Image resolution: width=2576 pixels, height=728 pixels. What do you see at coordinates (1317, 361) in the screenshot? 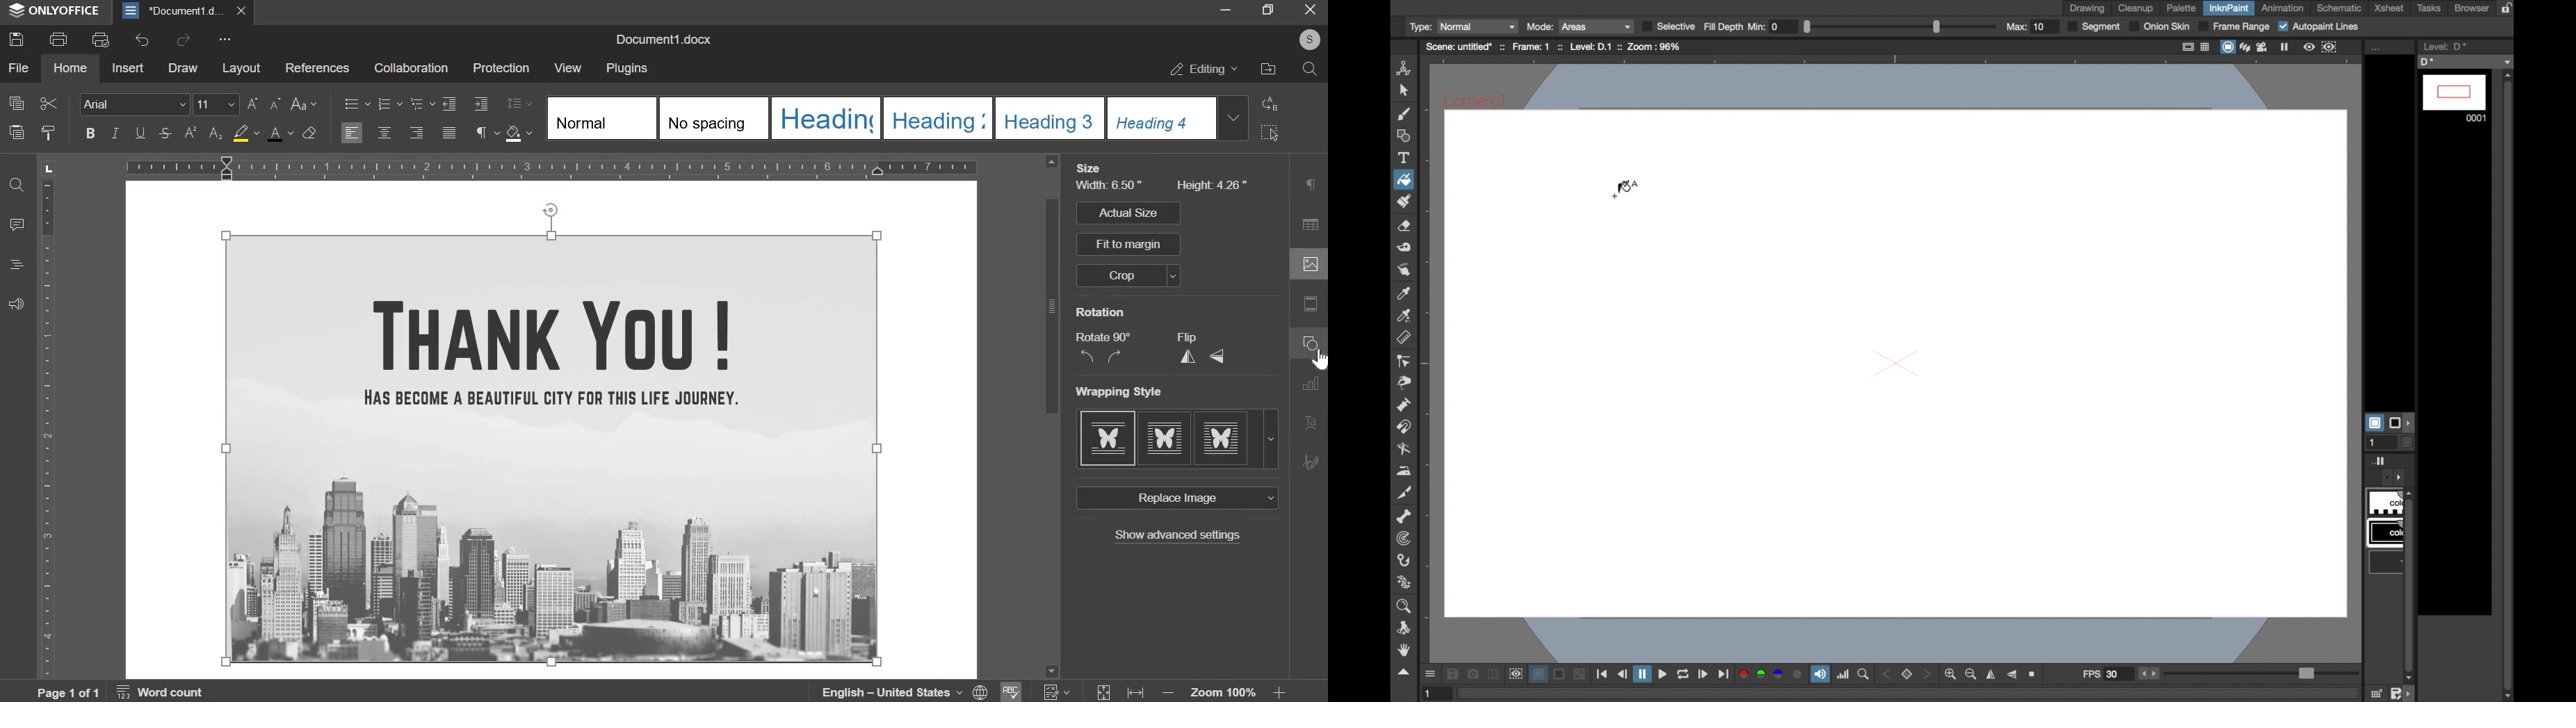
I see `cursor` at bounding box center [1317, 361].